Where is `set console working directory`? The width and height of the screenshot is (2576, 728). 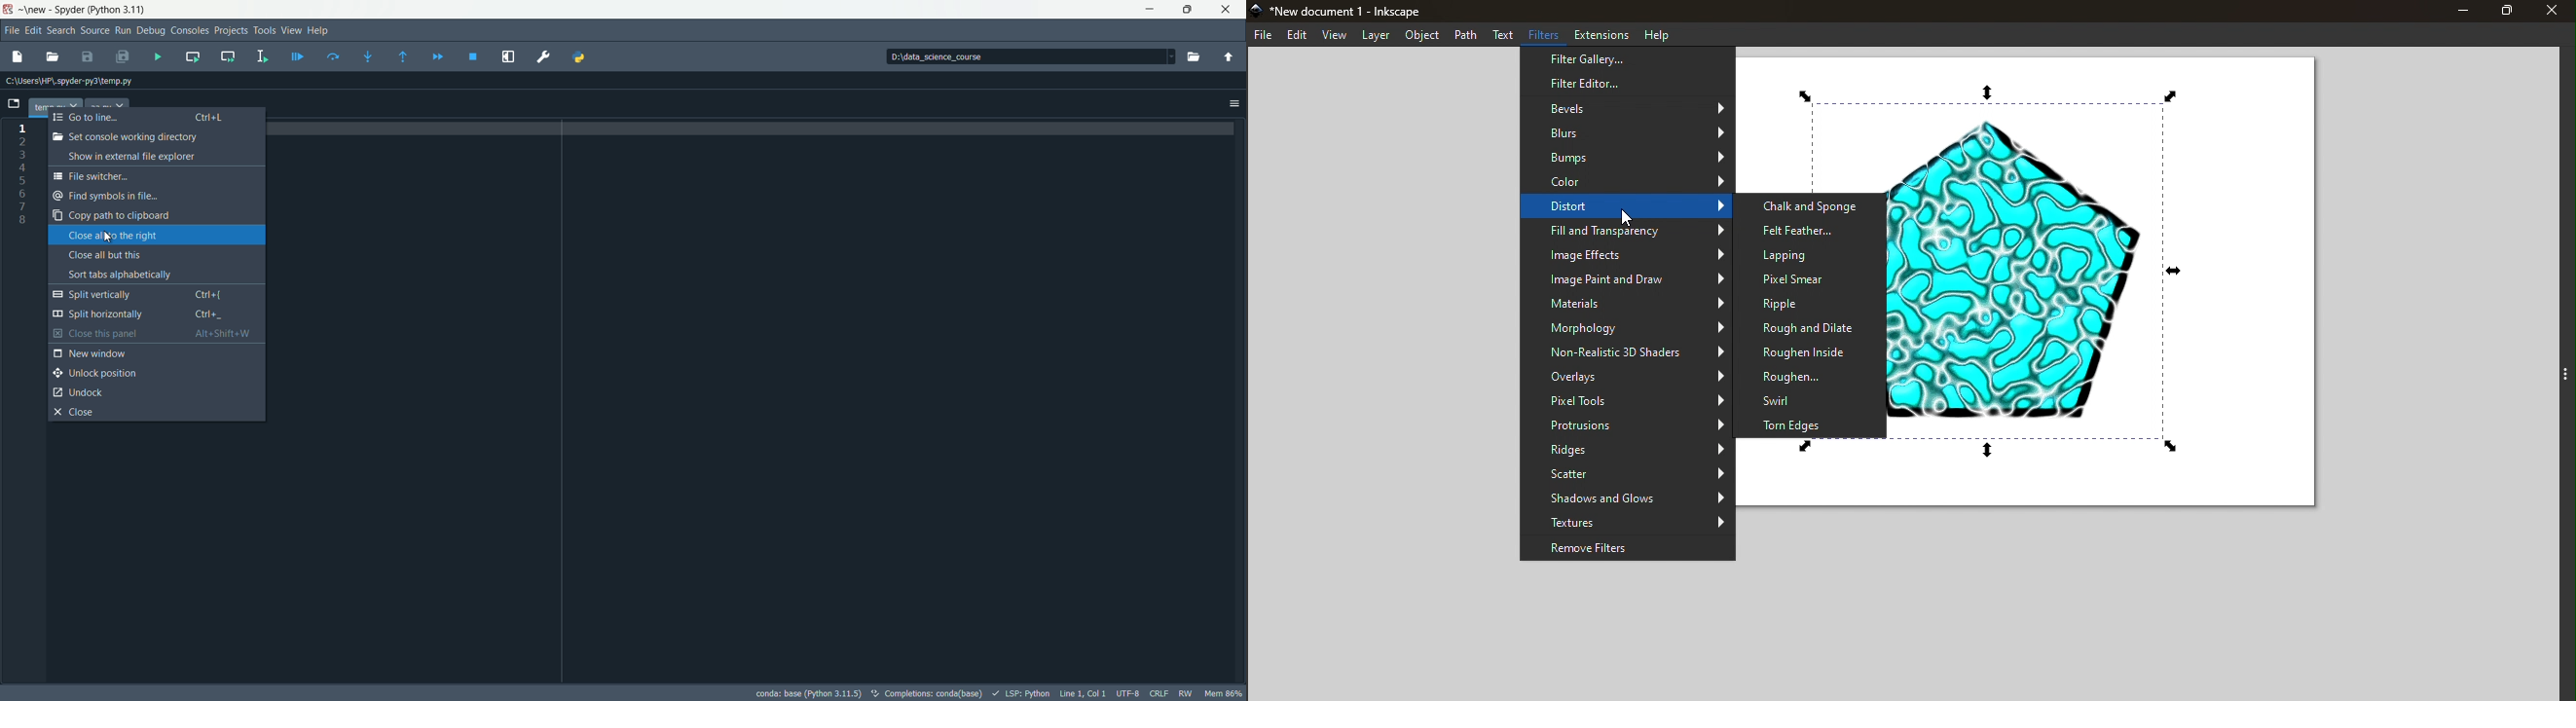 set console working directory is located at coordinates (125, 137).